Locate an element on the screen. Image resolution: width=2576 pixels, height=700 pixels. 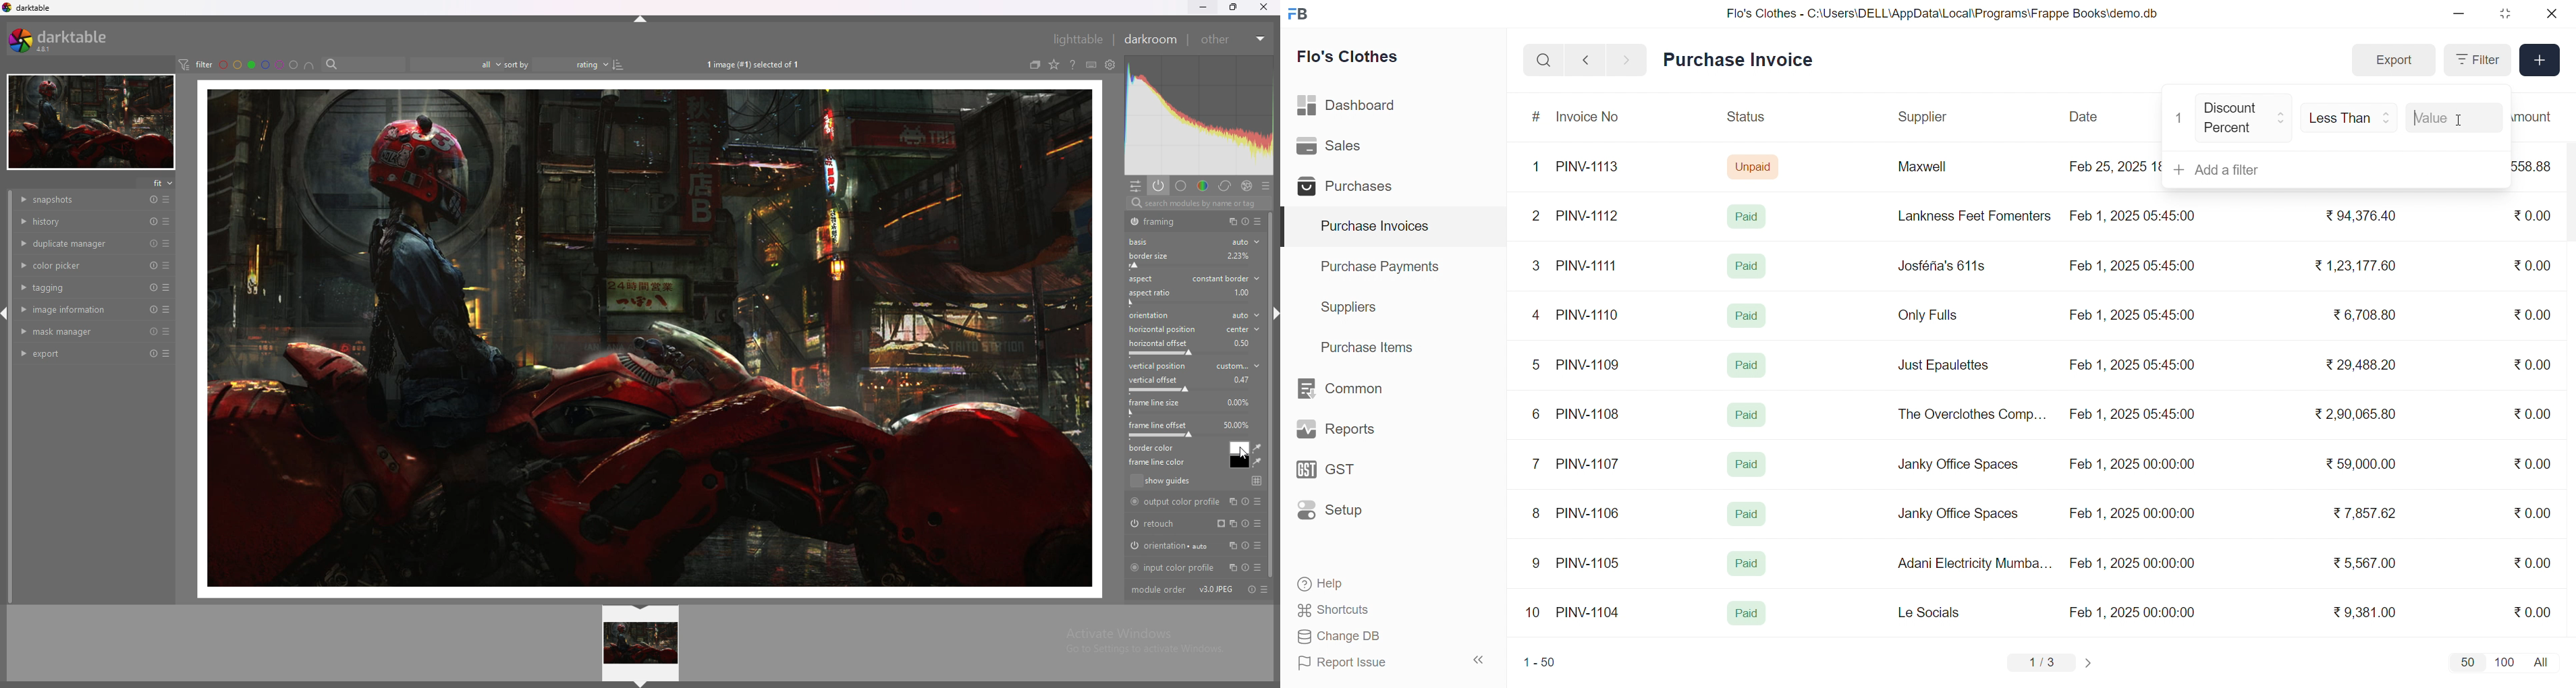
Paid is located at coordinates (1749, 363).